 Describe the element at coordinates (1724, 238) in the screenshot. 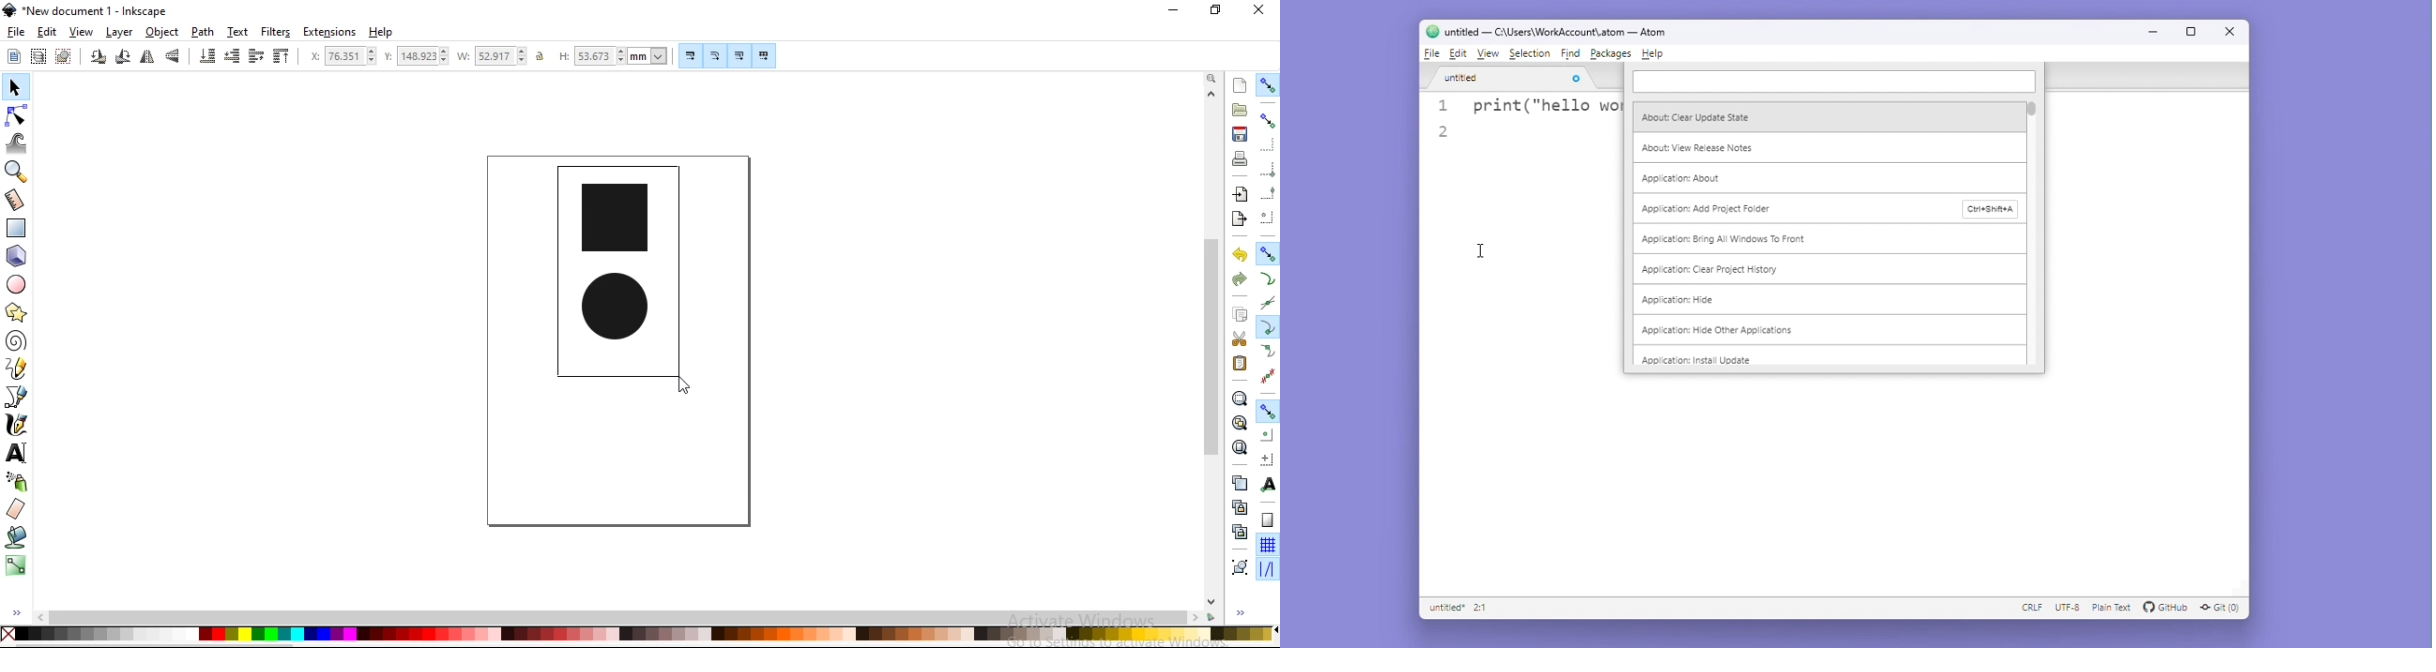

I see `Application bring all Windows to front` at that location.